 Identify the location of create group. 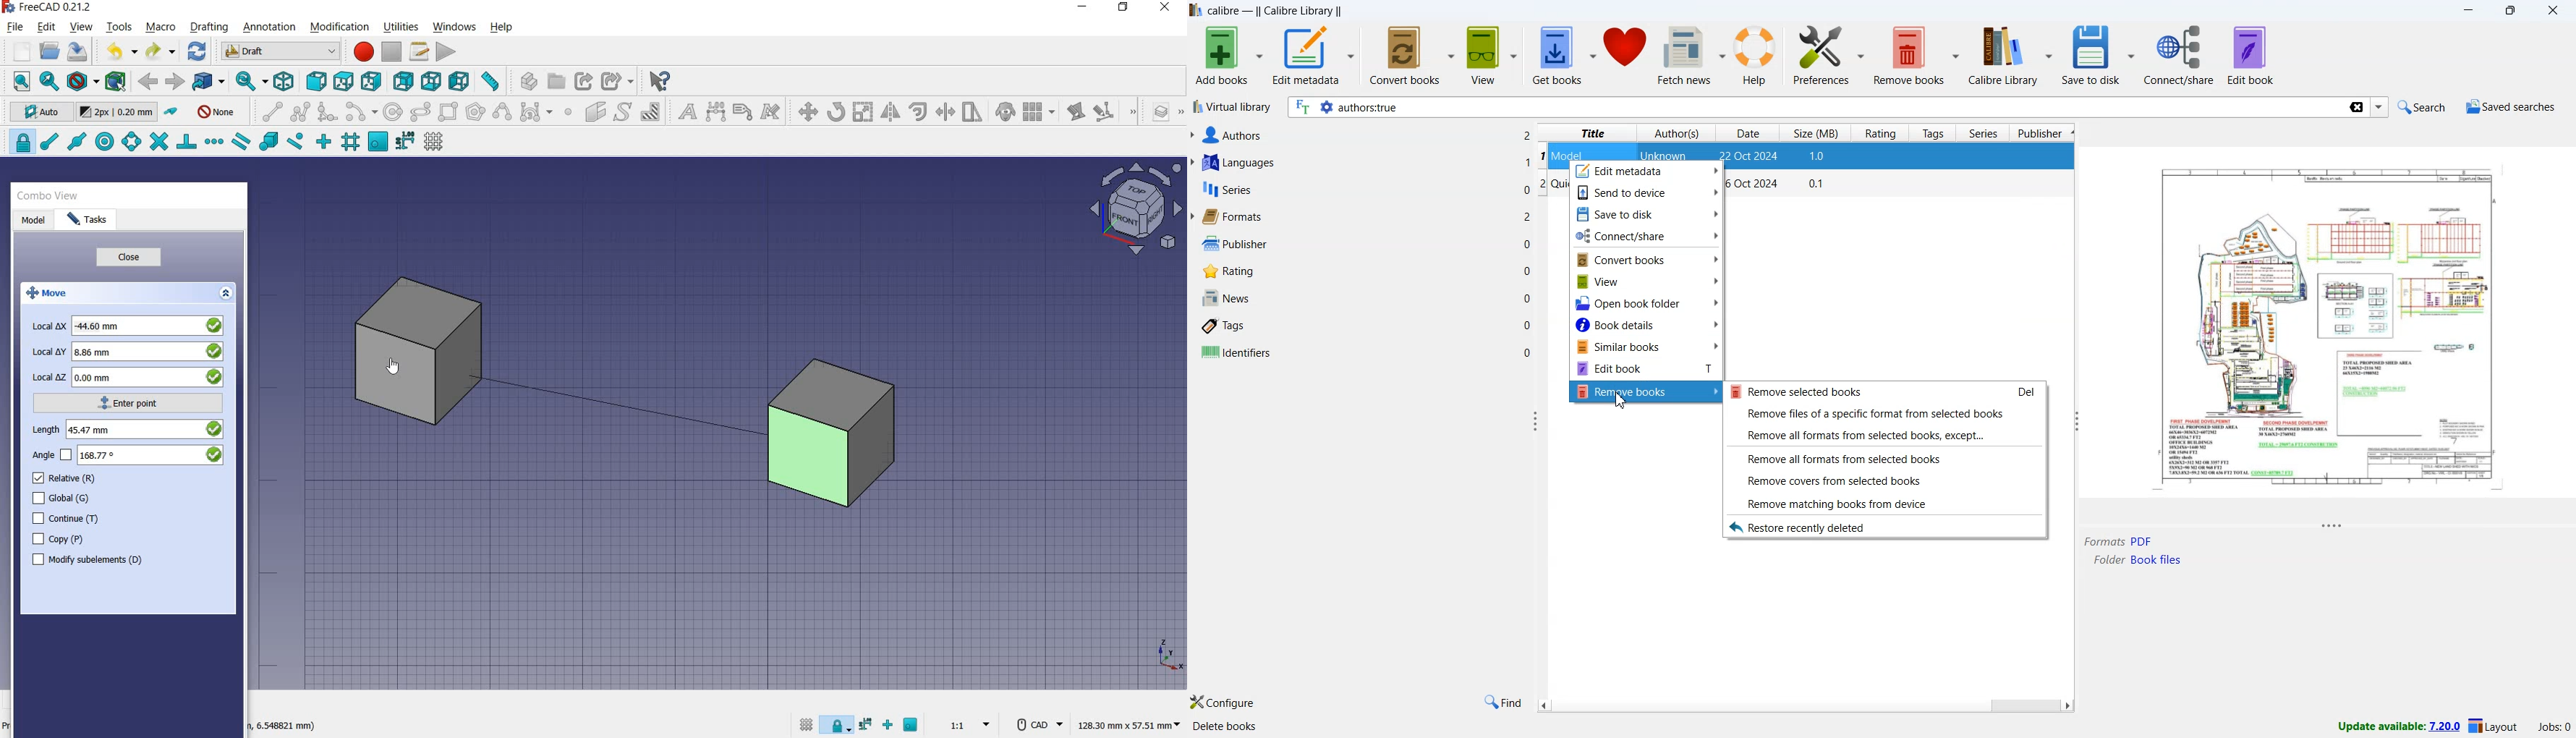
(556, 82).